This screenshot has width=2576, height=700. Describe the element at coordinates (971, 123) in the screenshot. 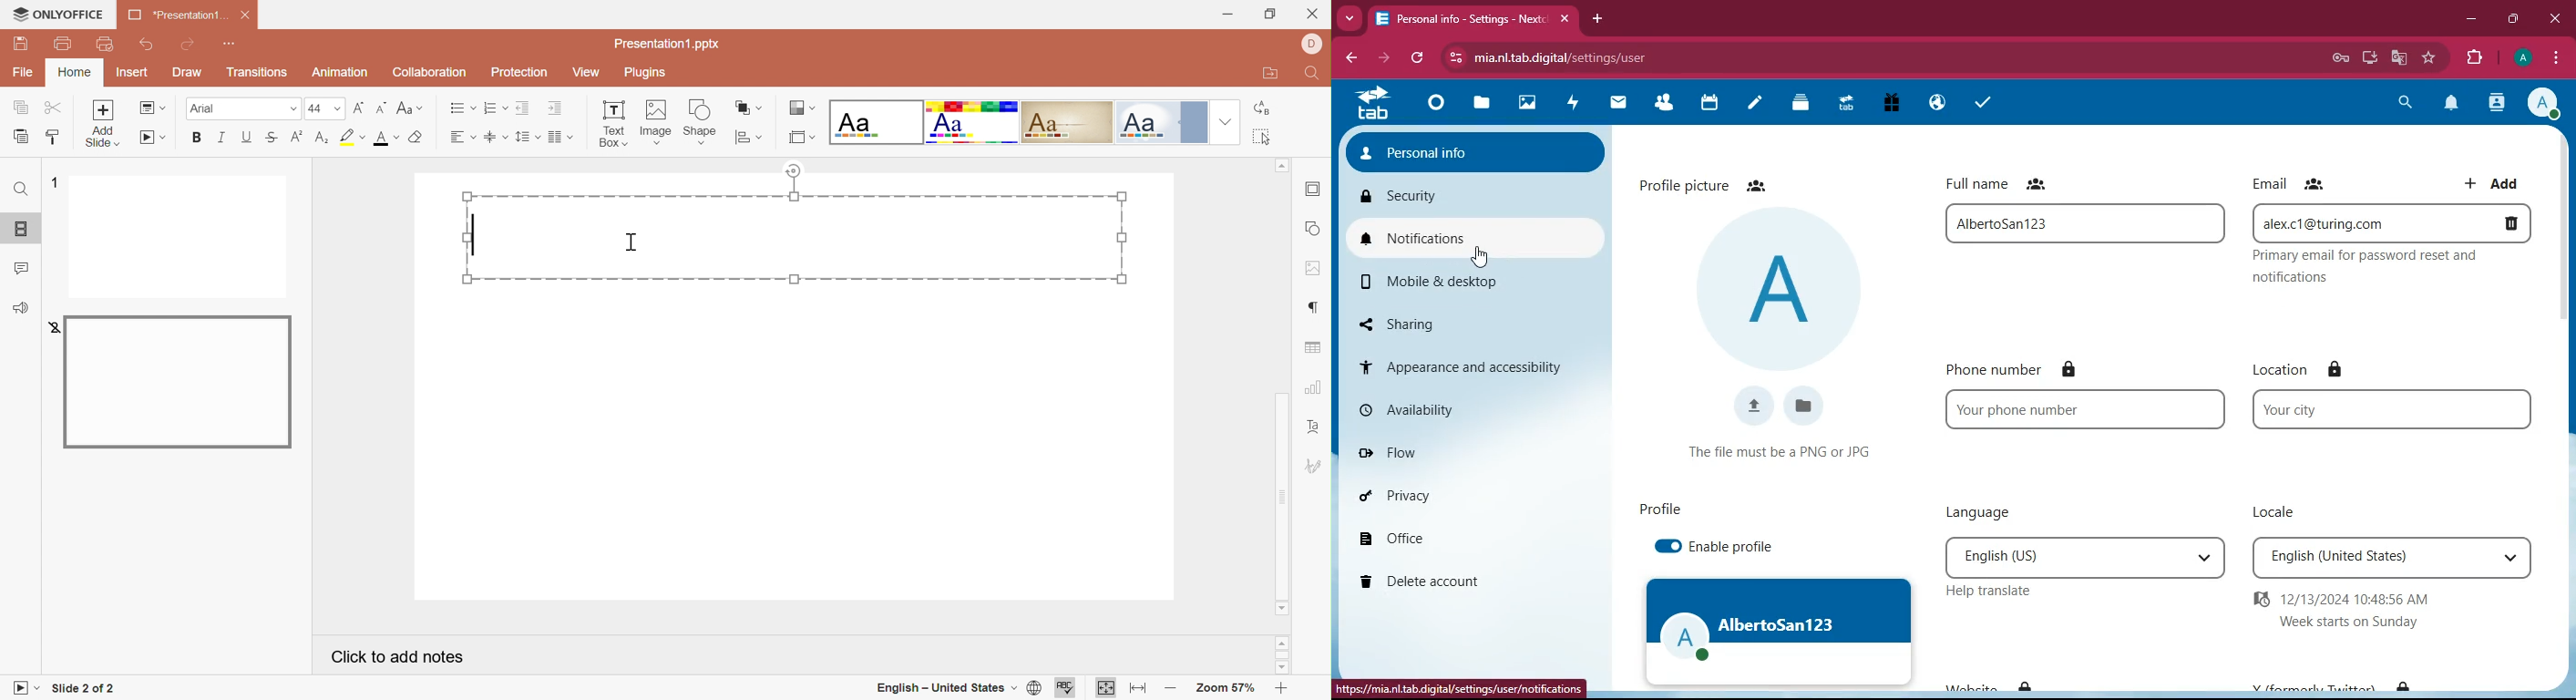

I see `Basic` at that location.